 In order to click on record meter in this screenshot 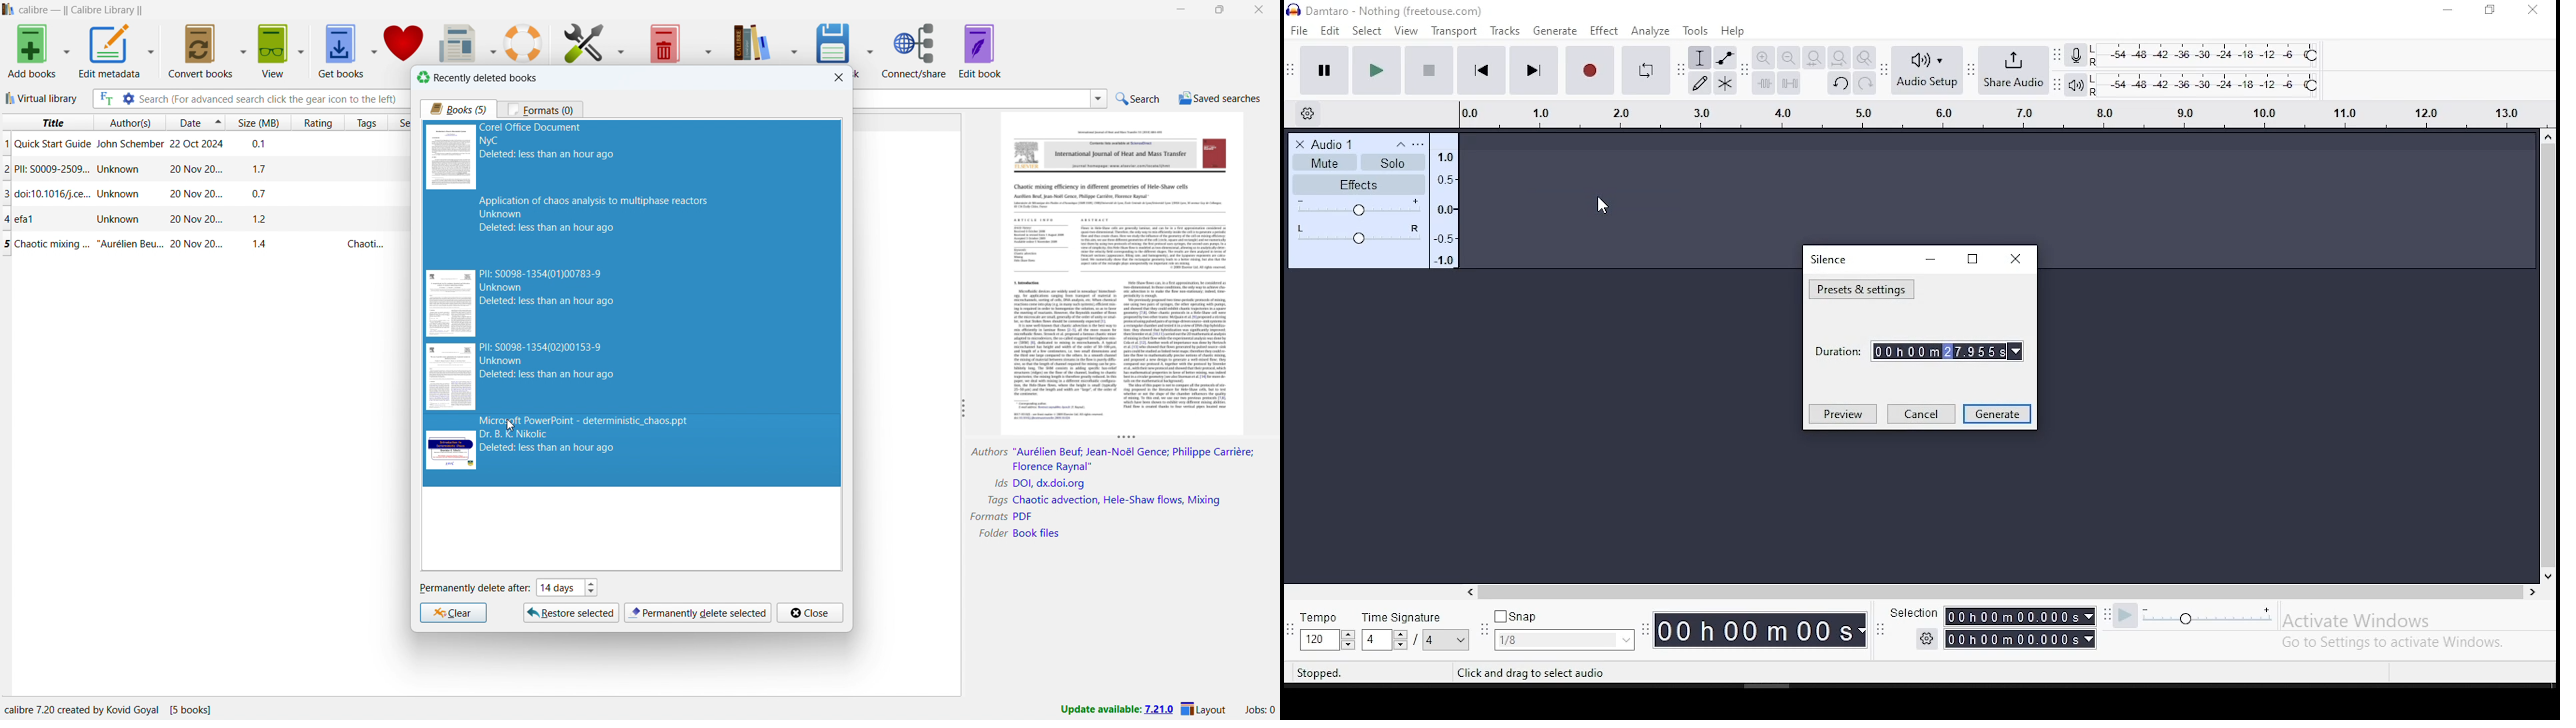, I will do `click(2076, 56)`.